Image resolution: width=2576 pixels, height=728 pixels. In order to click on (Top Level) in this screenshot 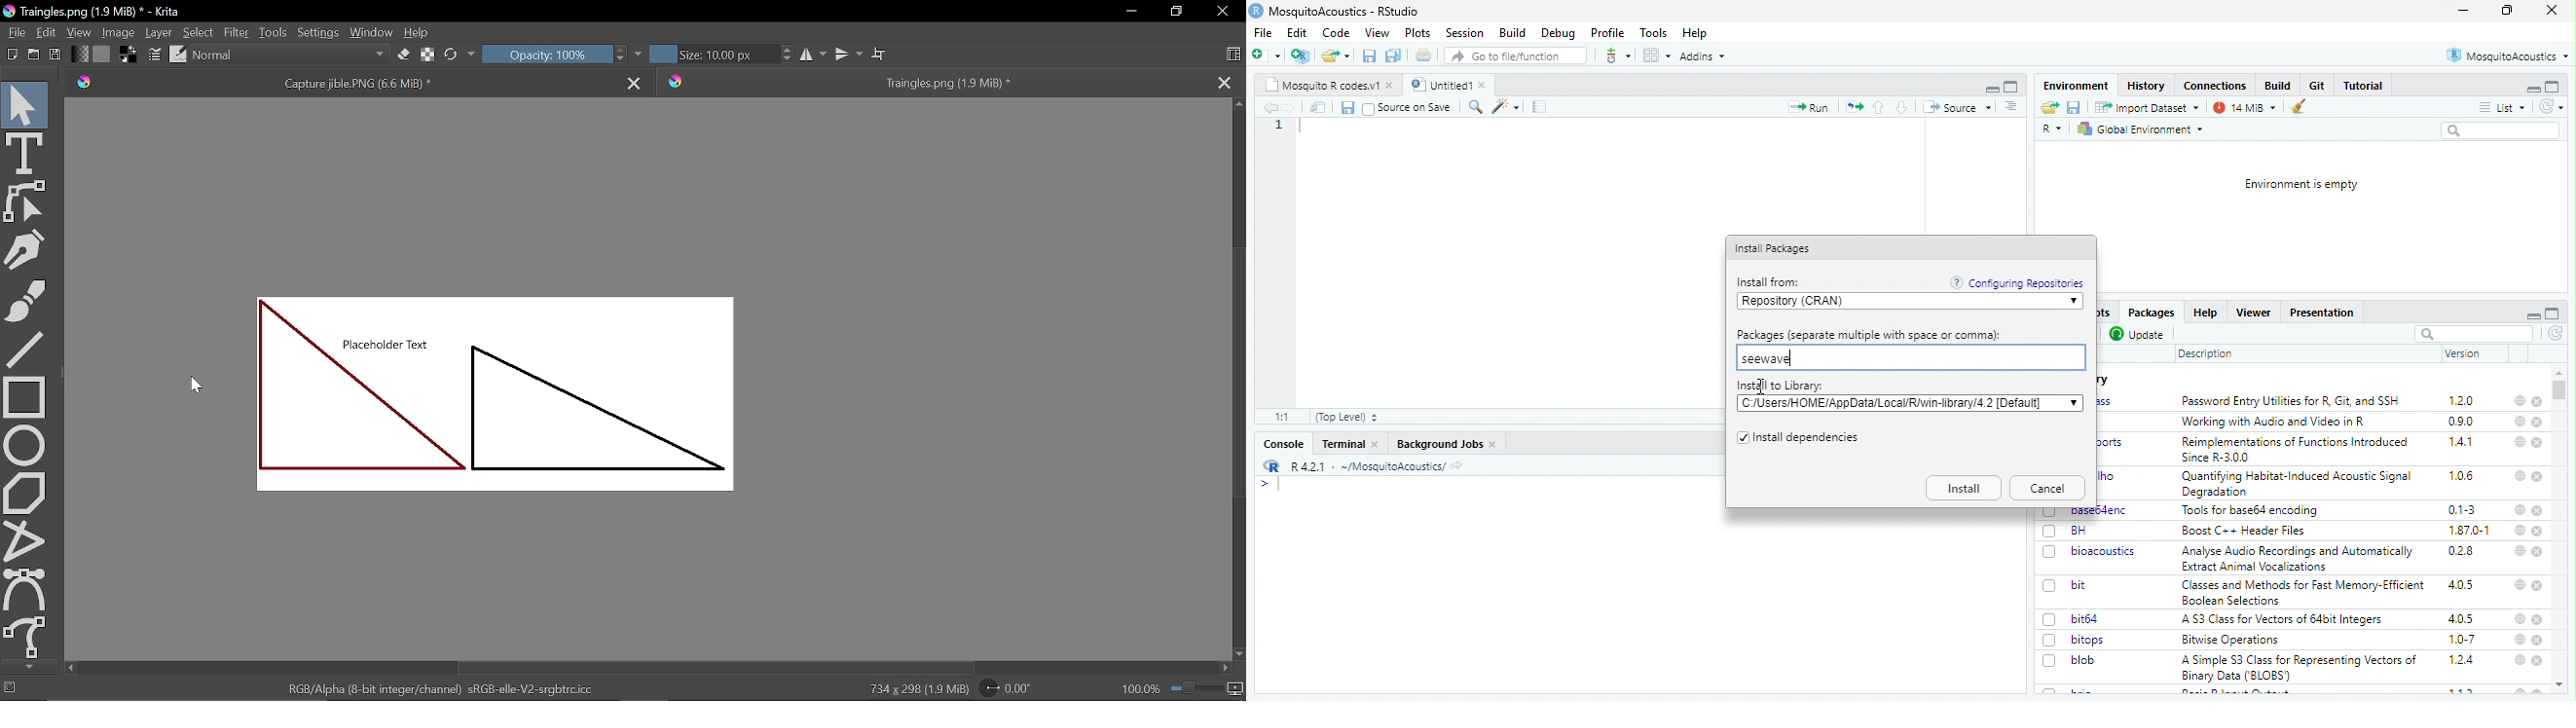, I will do `click(1347, 418)`.